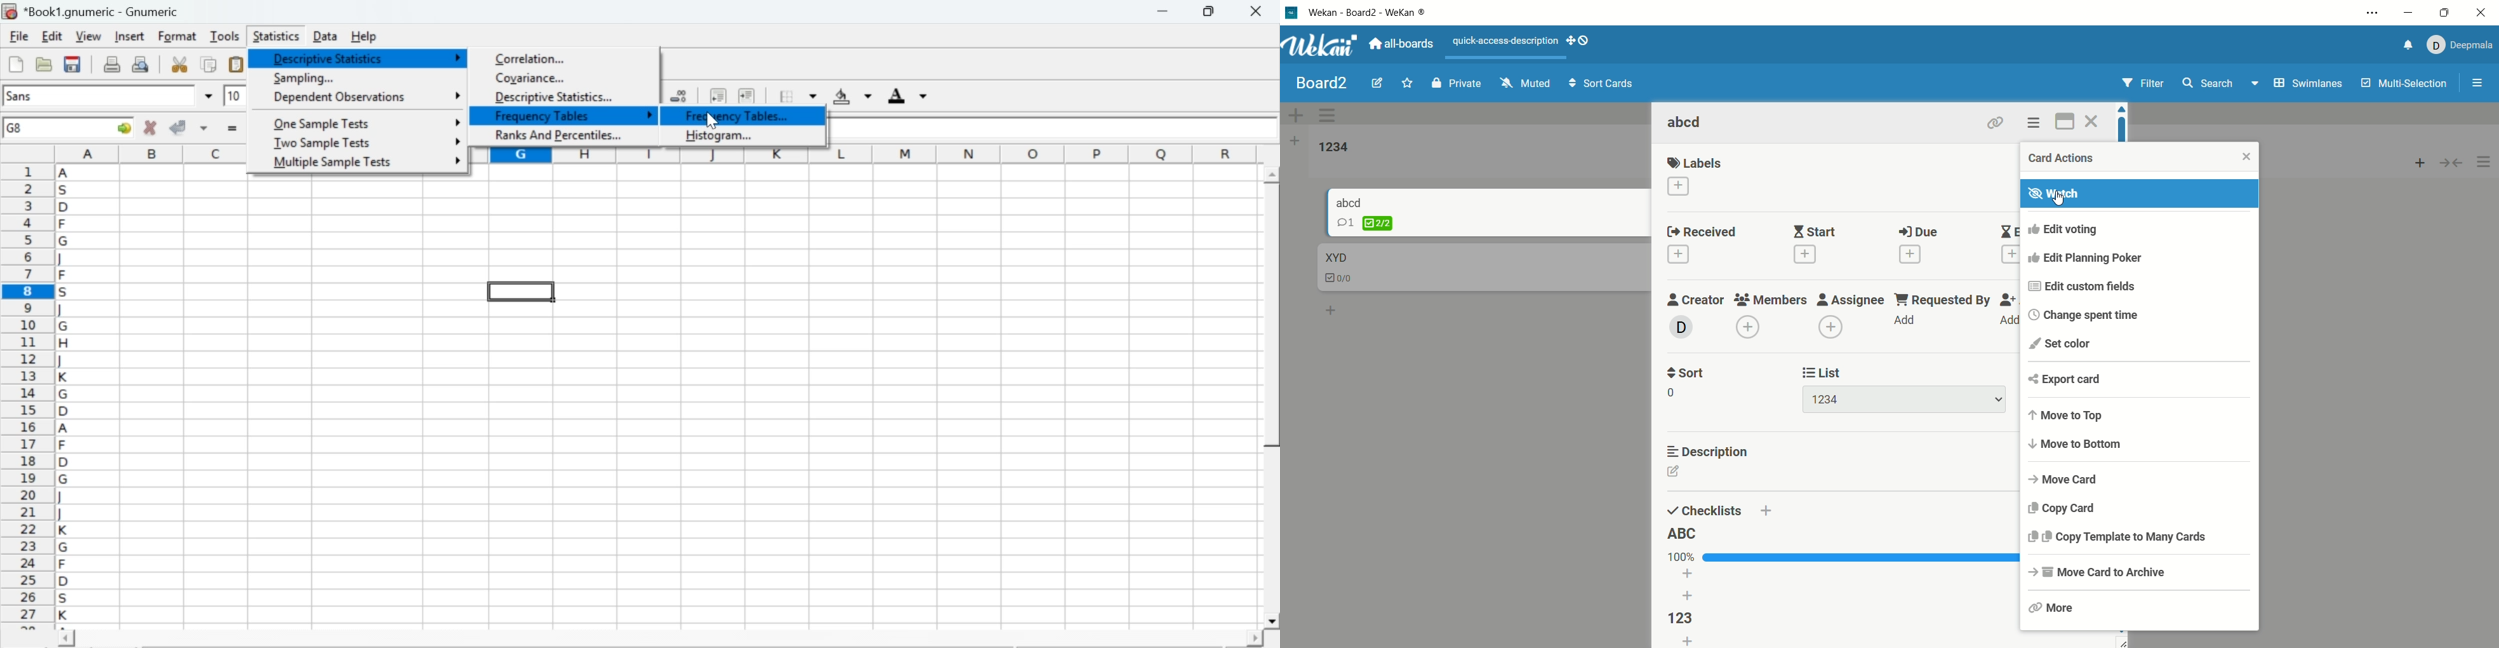 The height and width of the screenshot is (672, 2520). What do you see at coordinates (1338, 275) in the screenshot?
I see `checklist` at bounding box center [1338, 275].